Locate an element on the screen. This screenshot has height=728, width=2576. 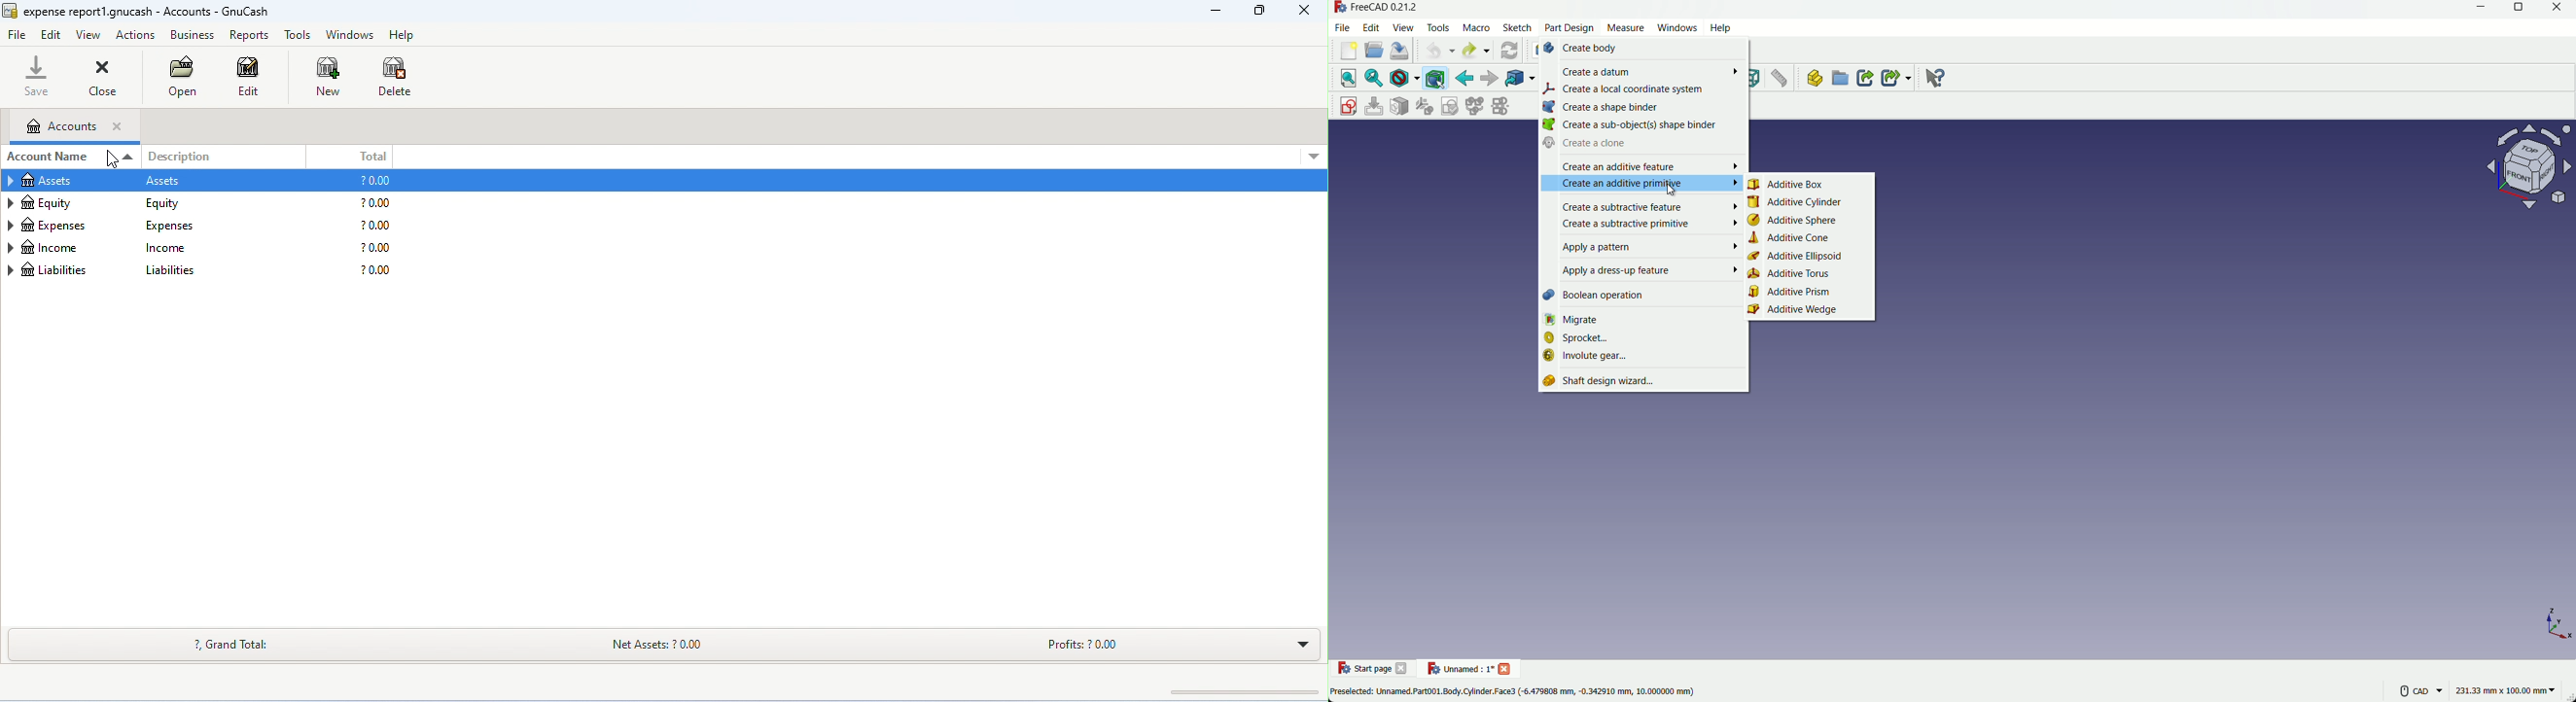
bounding box is located at coordinates (1435, 79).